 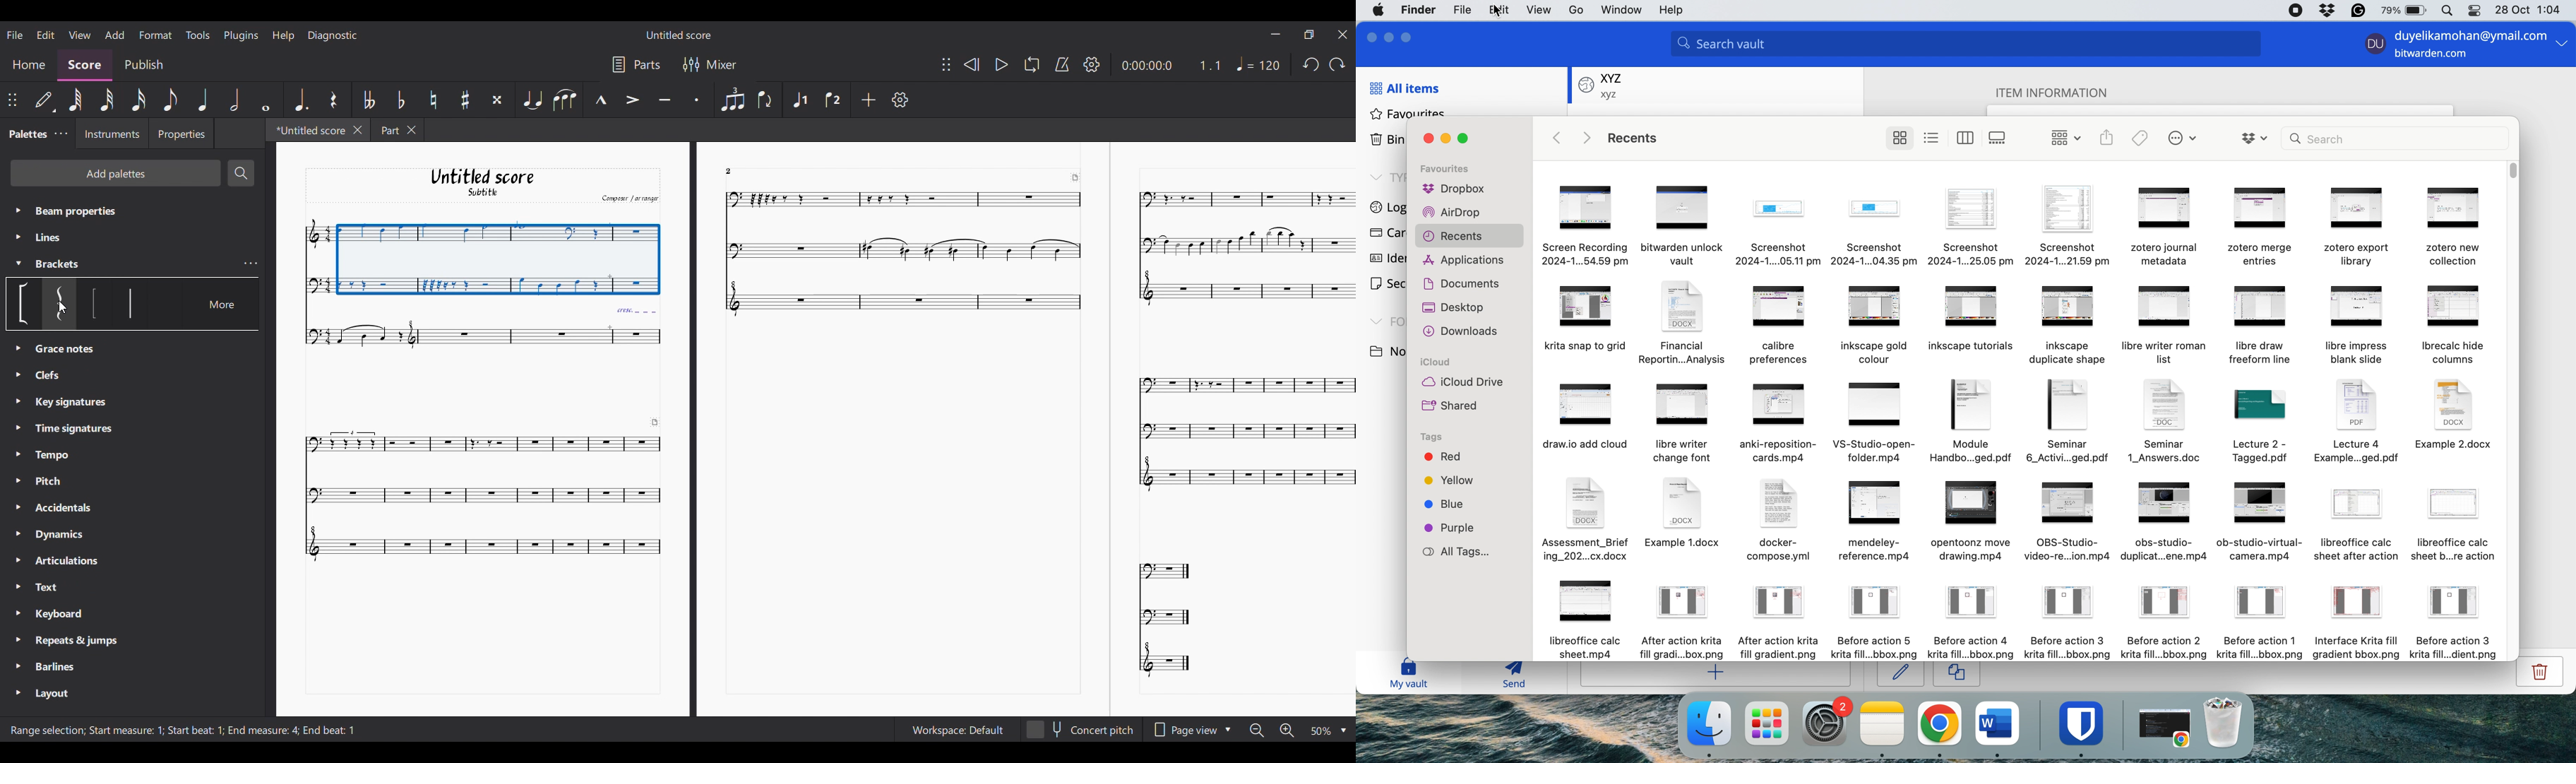 I want to click on screen recorder, so click(x=2297, y=10).